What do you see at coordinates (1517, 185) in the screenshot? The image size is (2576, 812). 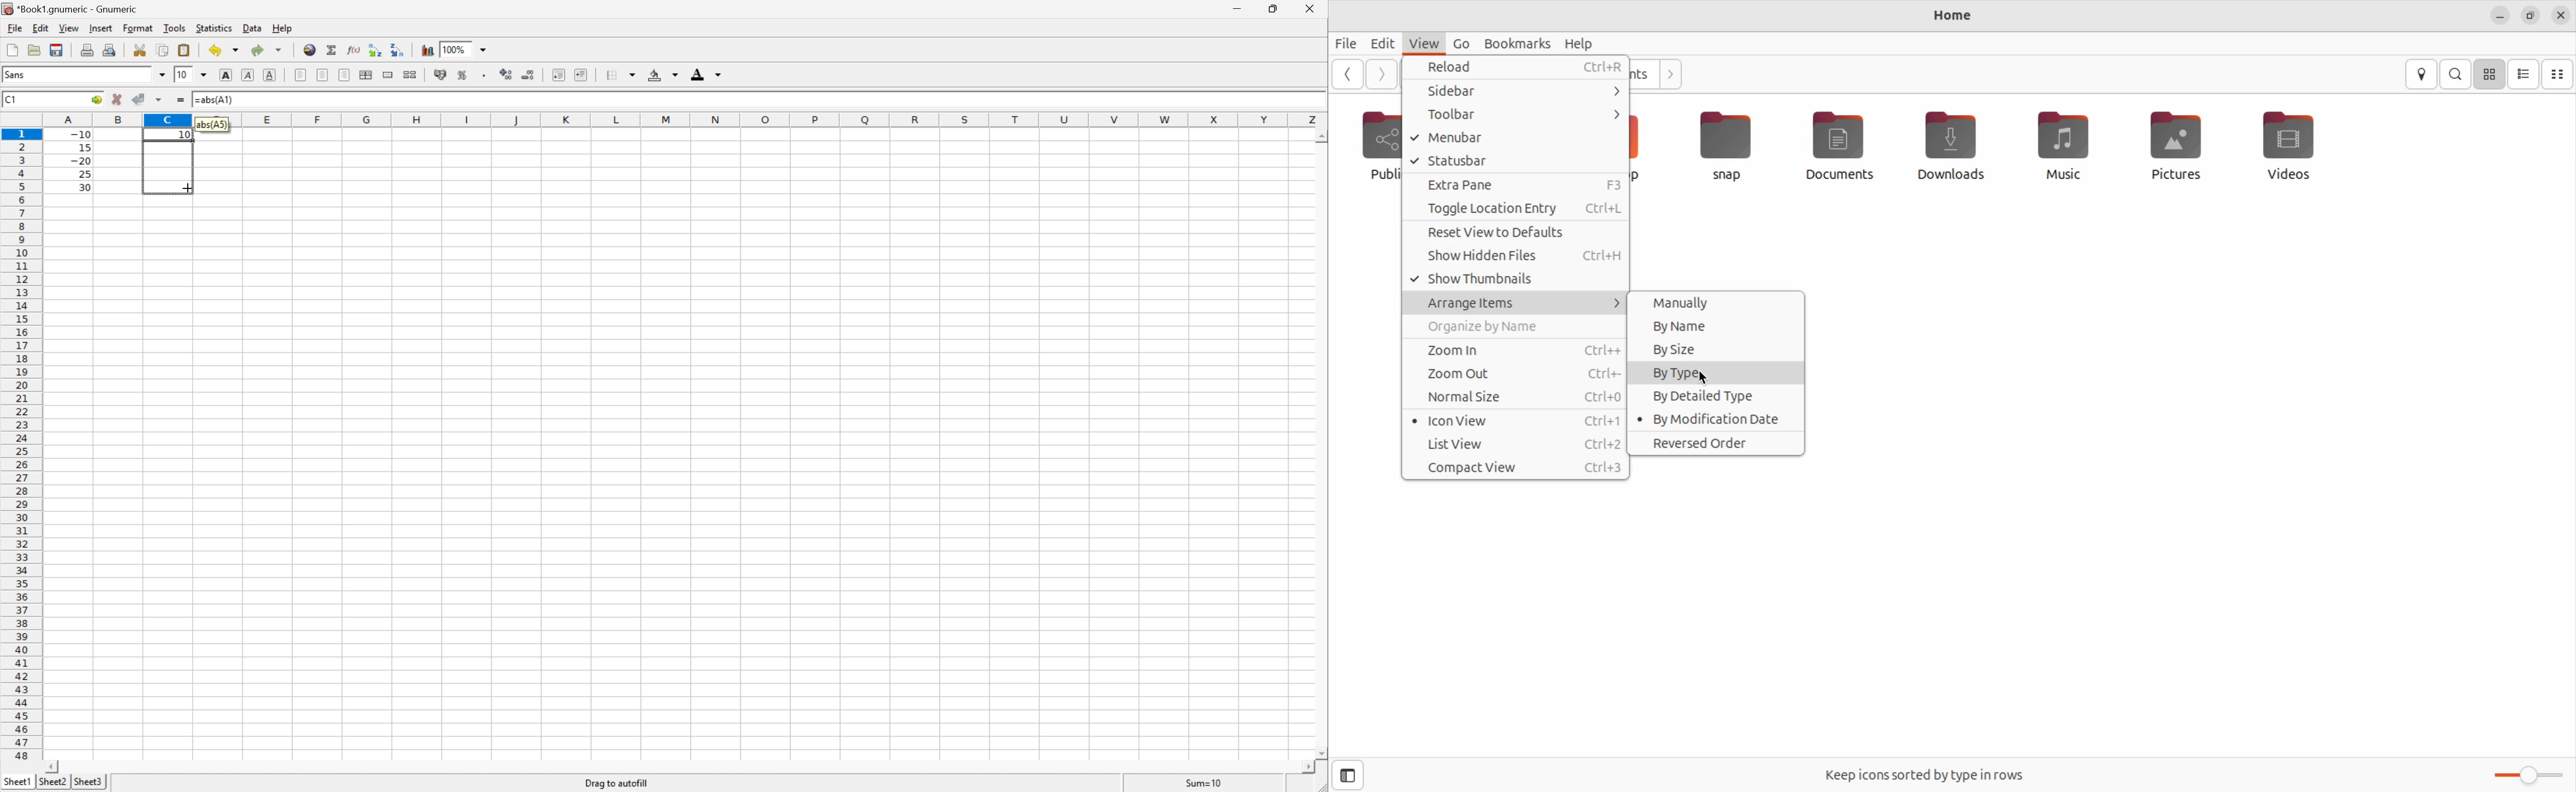 I see `extra pane` at bounding box center [1517, 185].